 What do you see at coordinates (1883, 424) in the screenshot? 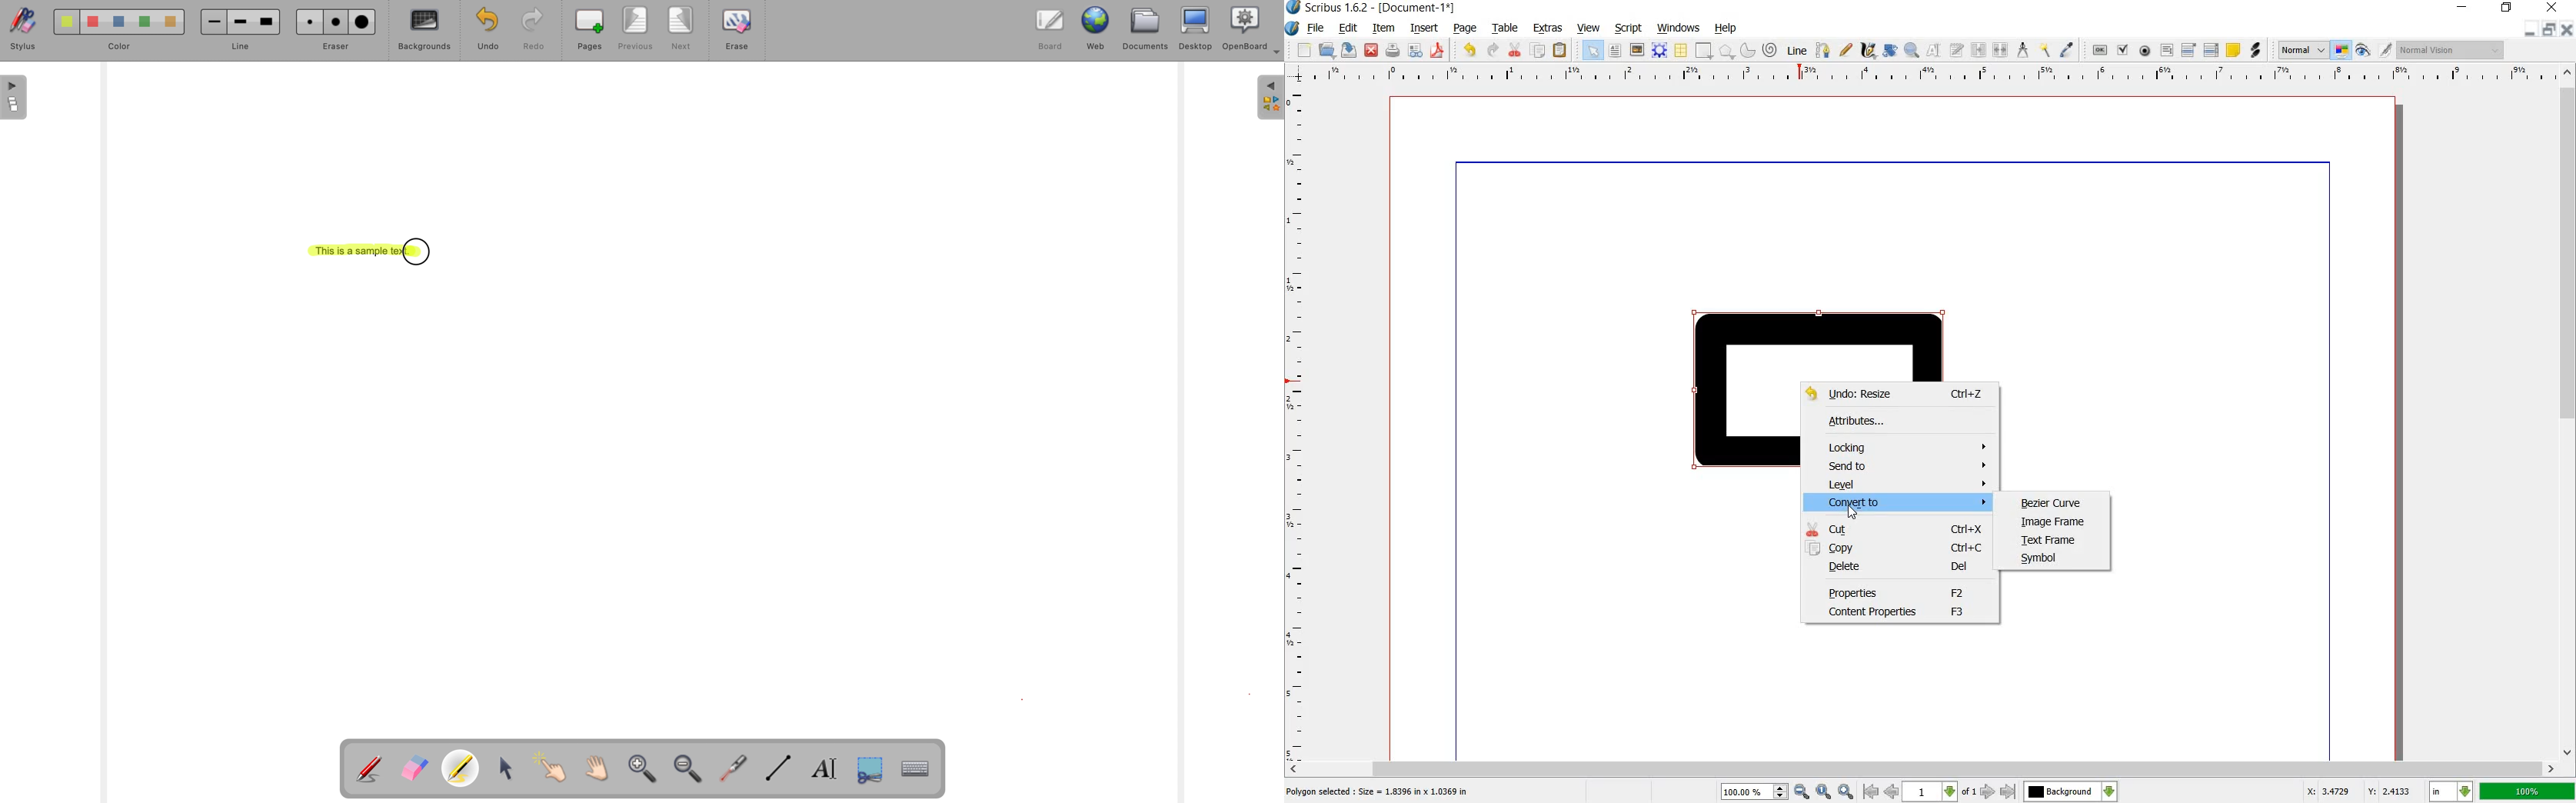
I see `ATTRIBUTES` at bounding box center [1883, 424].